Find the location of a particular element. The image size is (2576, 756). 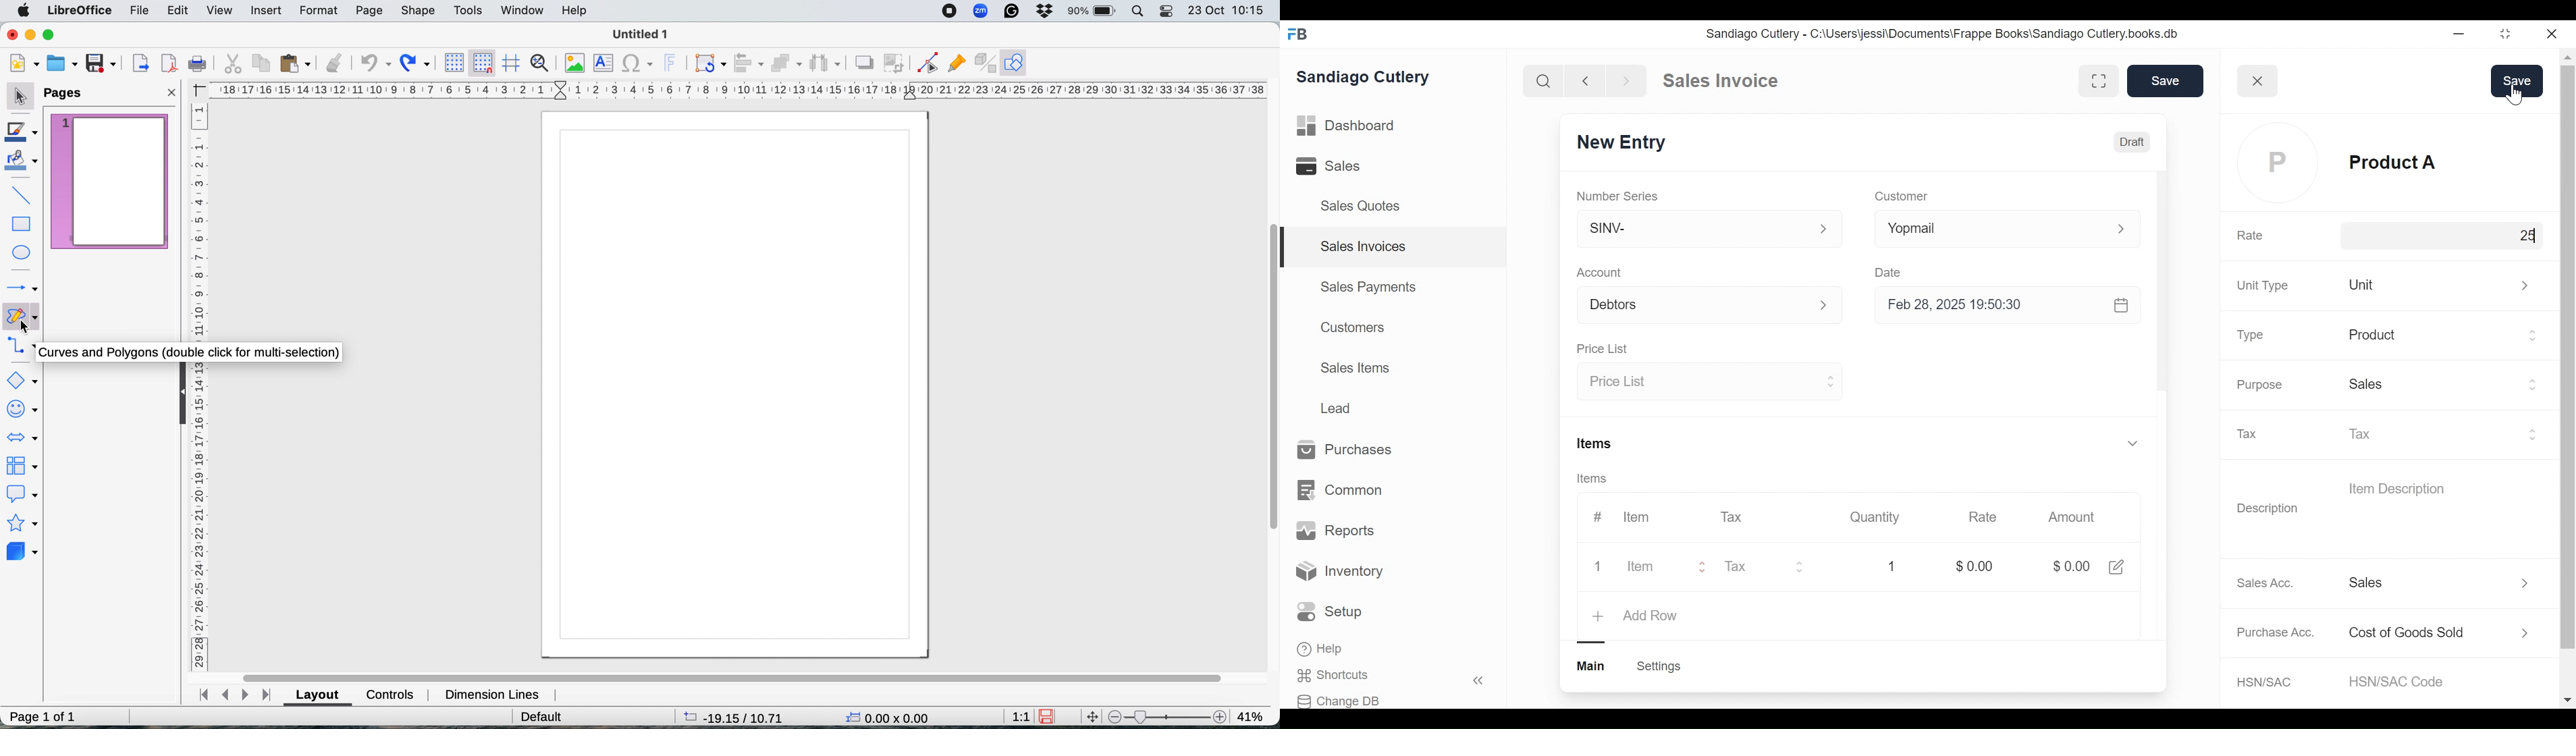

Product is located at coordinates (2444, 337).